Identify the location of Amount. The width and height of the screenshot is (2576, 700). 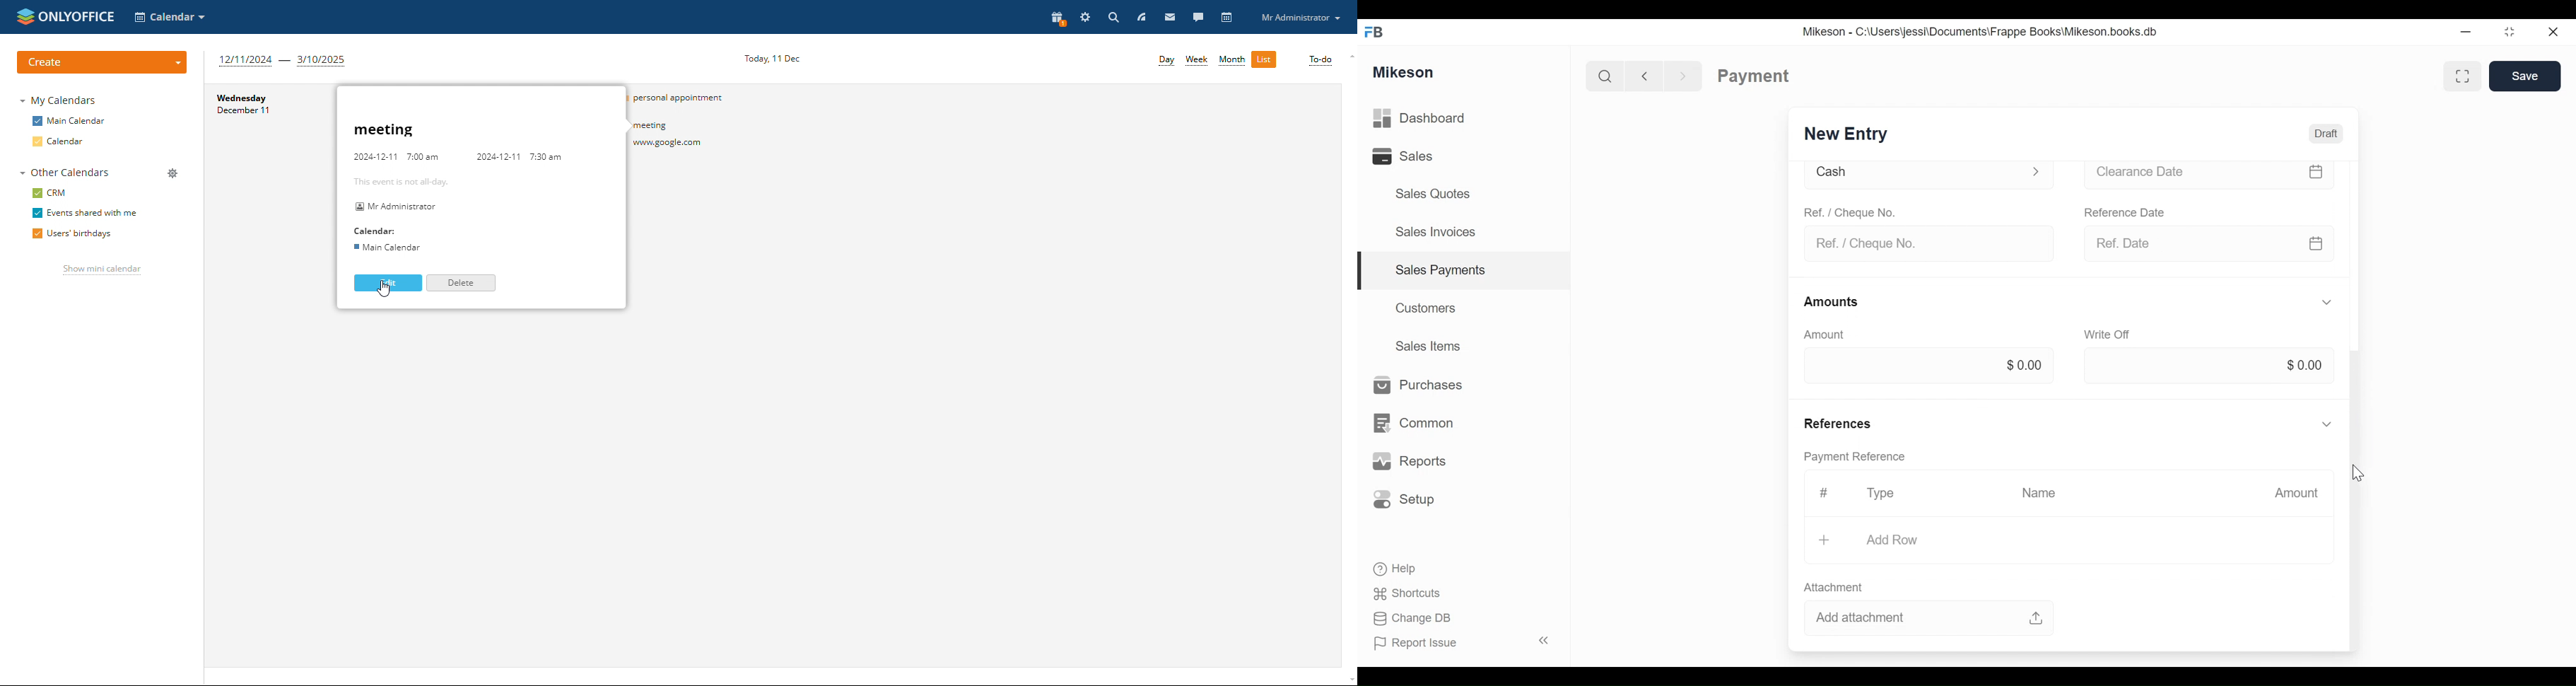
(1822, 335).